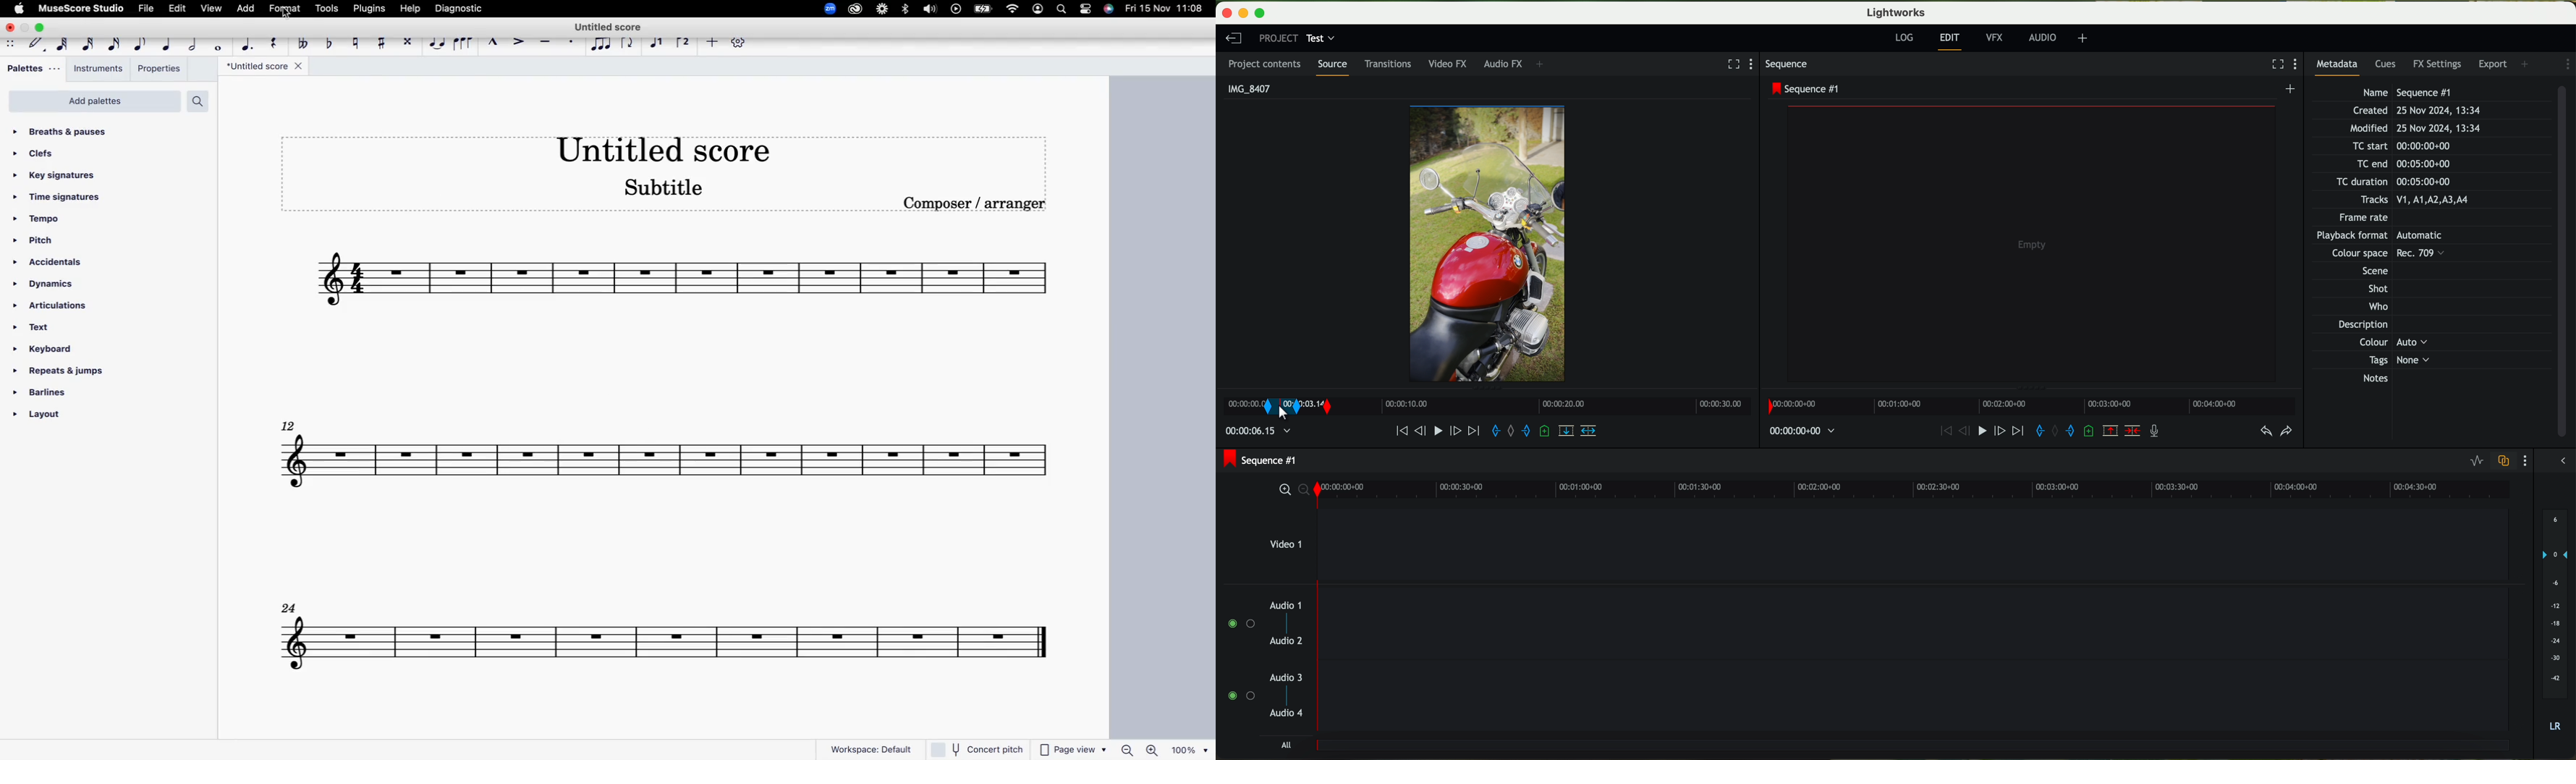 This screenshot has height=784, width=2576. What do you see at coordinates (1441, 431) in the screenshot?
I see ` play` at bounding box center [1441, 431].